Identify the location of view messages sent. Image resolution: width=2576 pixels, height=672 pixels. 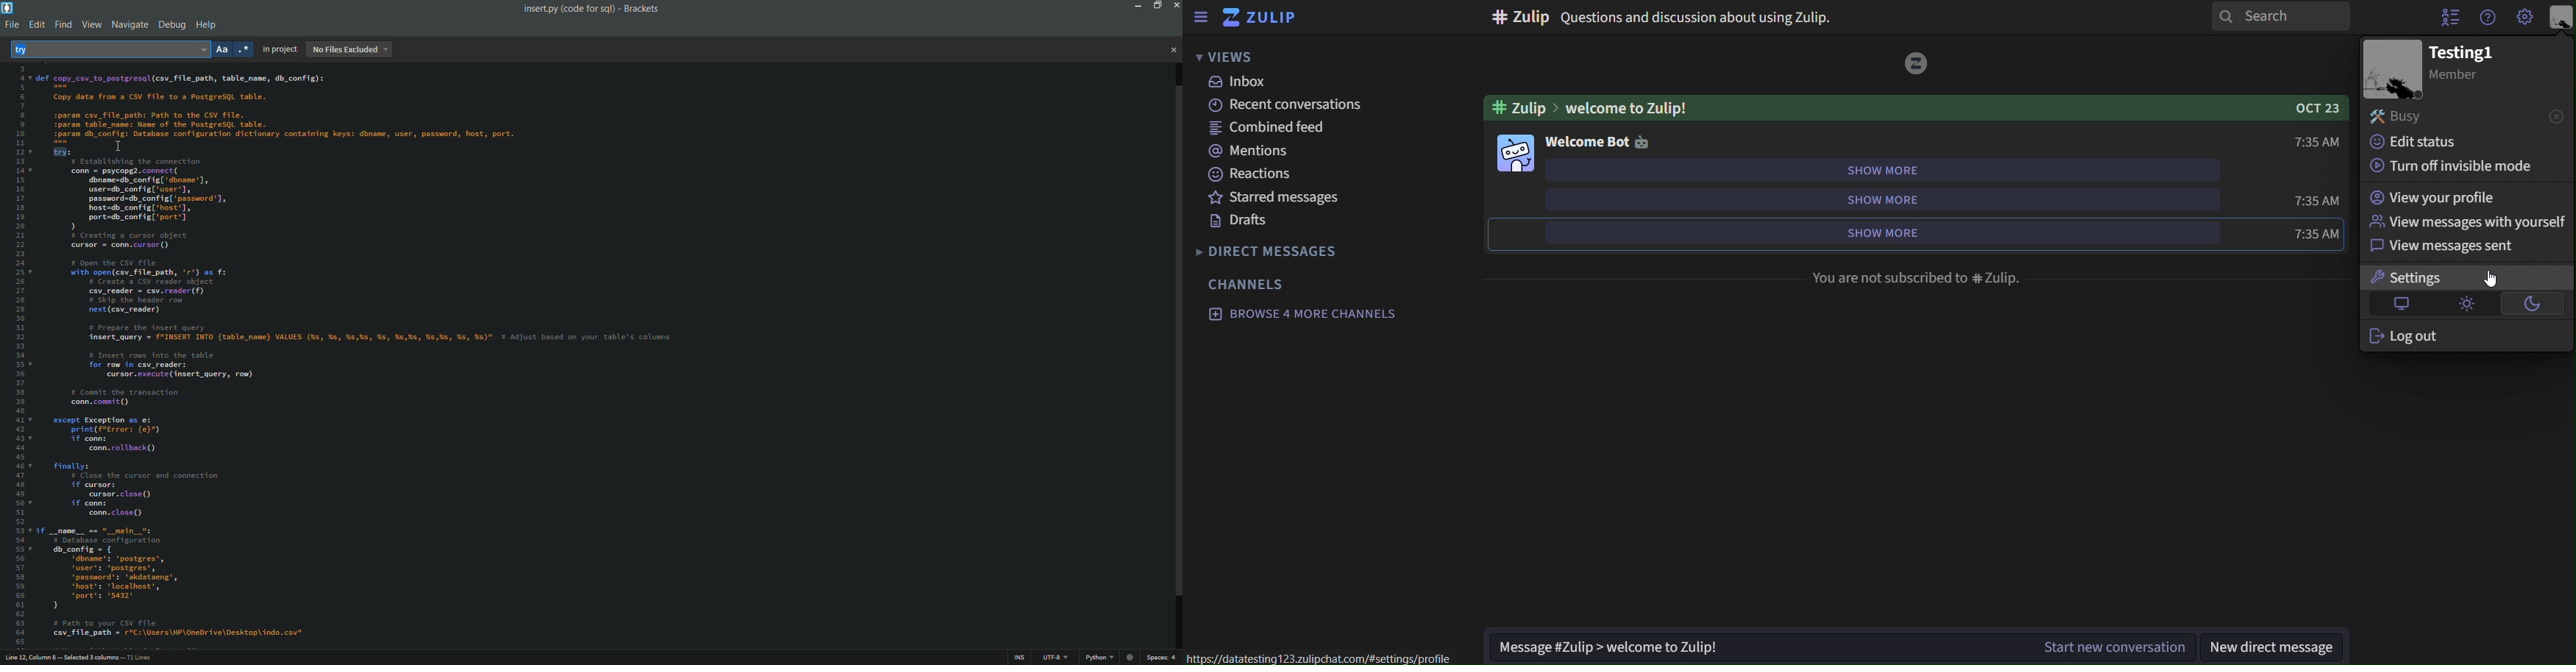
(2455, 246).